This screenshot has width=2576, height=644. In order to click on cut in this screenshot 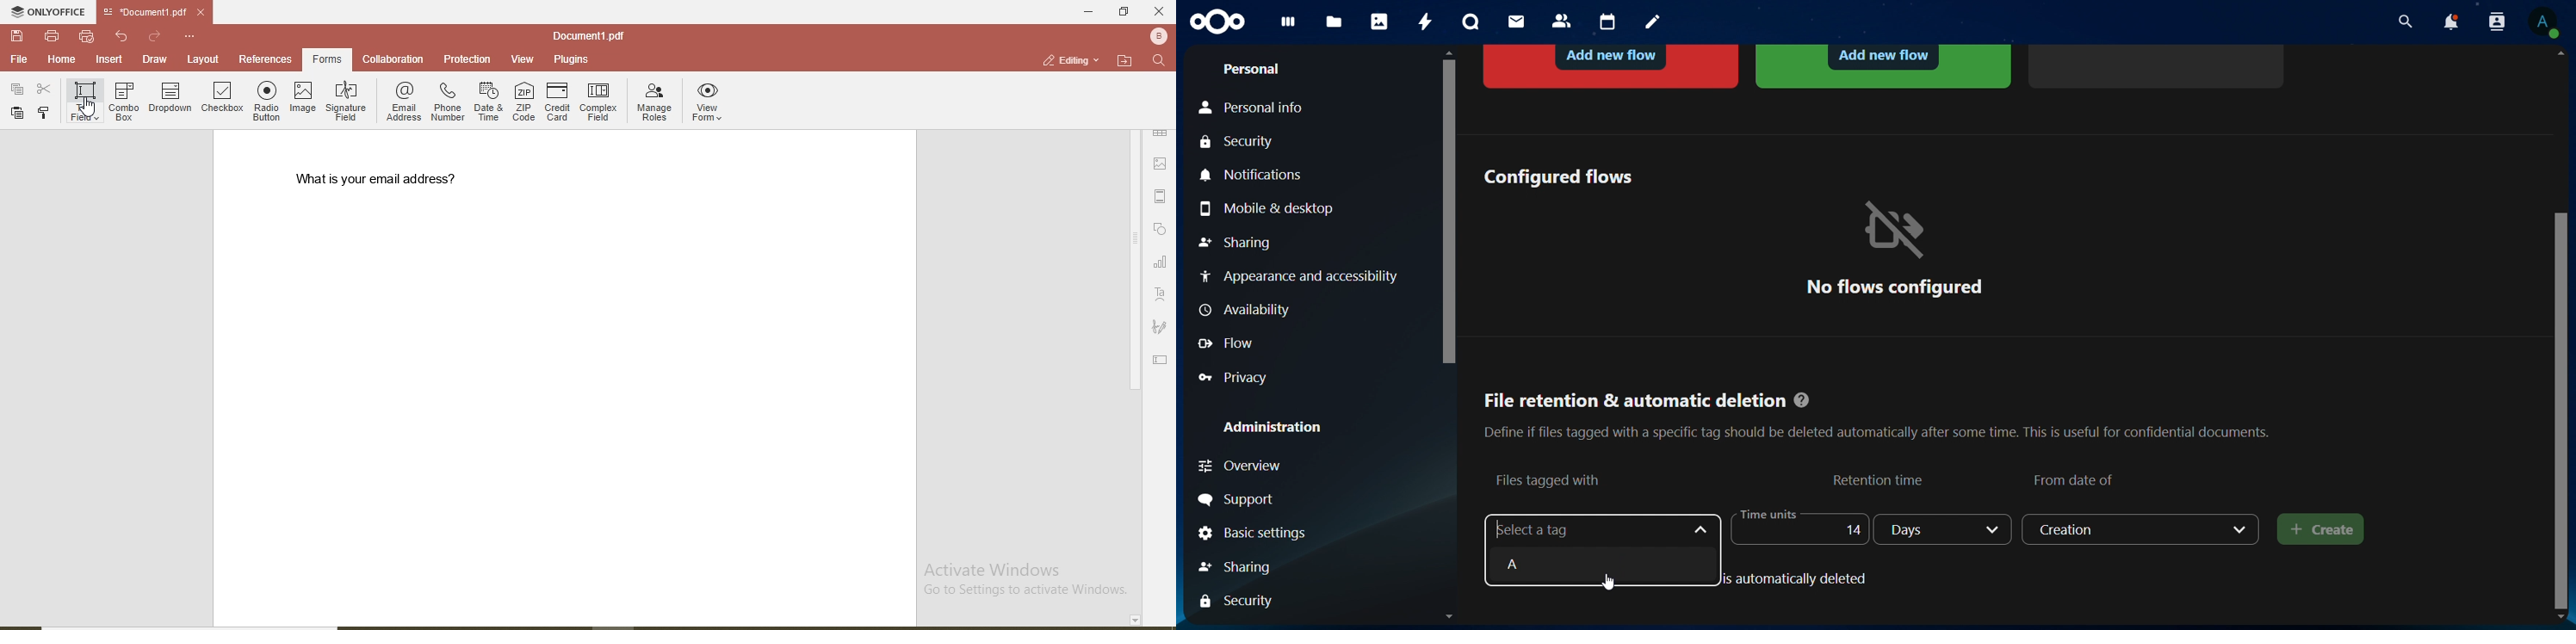, I will do `click(45, 90)`.